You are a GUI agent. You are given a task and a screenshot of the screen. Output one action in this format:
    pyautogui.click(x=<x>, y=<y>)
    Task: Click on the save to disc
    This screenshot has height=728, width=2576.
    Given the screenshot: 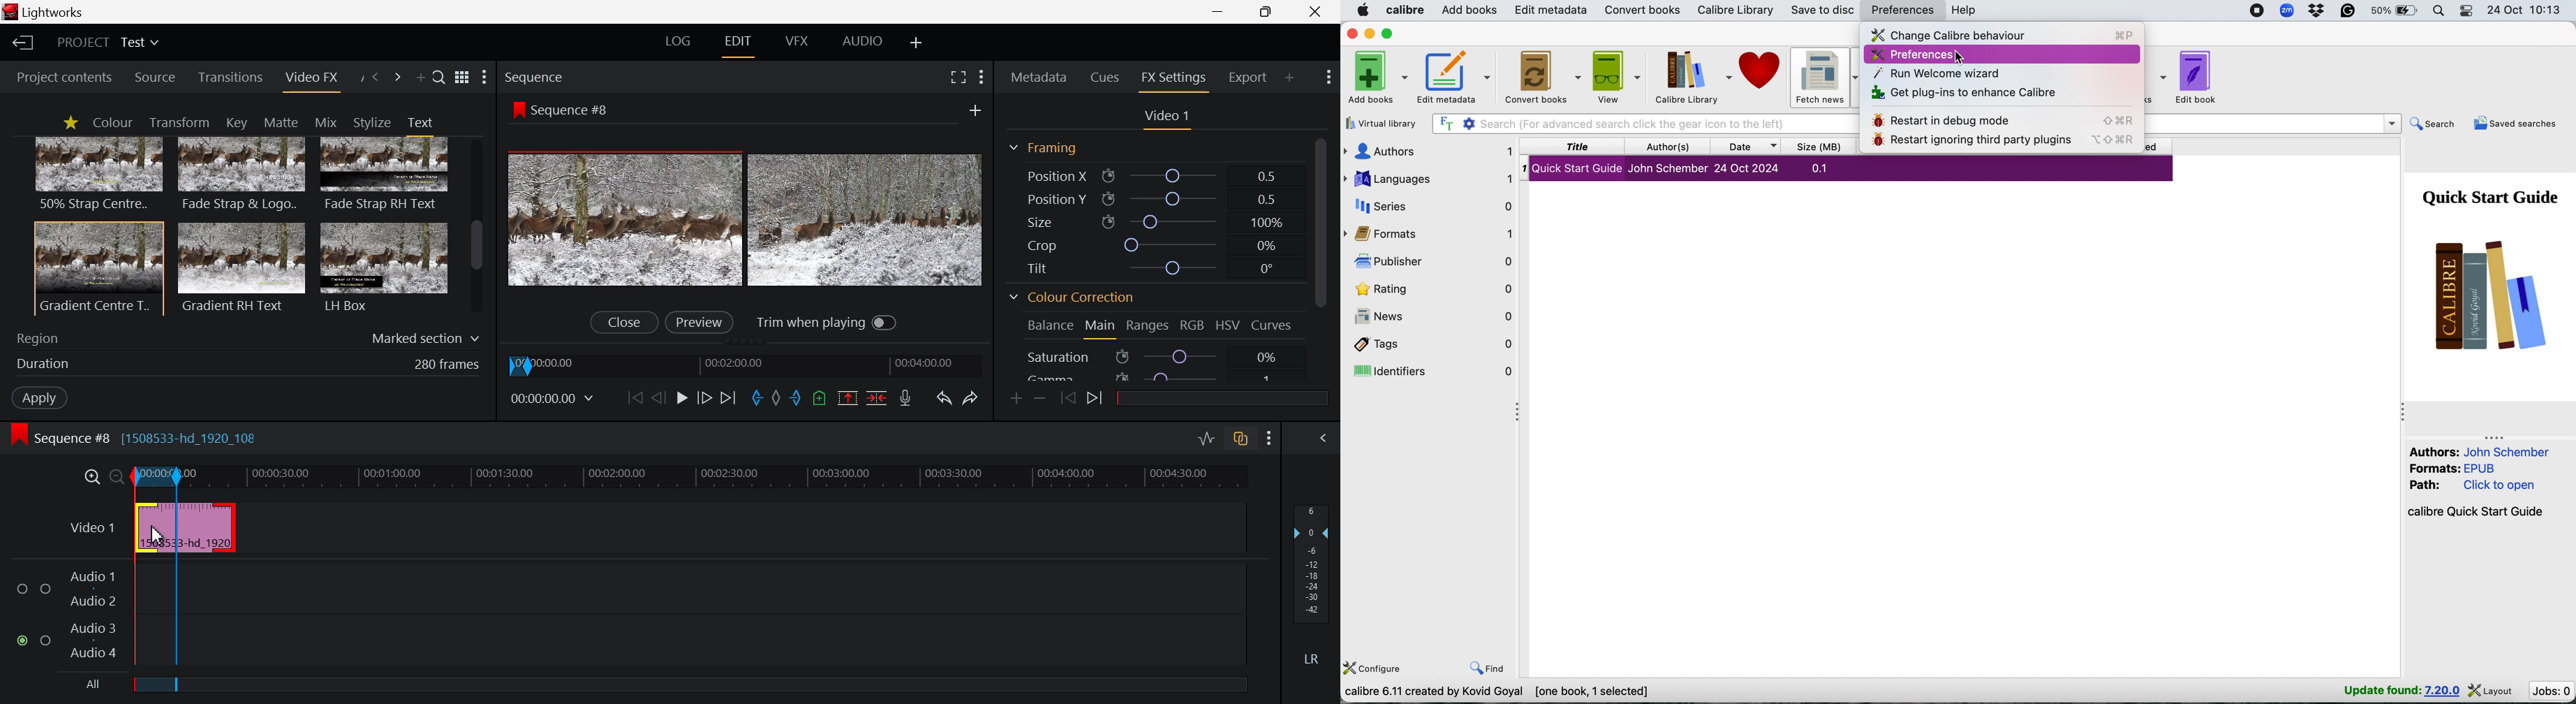 What is the action you would take?
    pyautogui.click(x=1820, y=11)
    